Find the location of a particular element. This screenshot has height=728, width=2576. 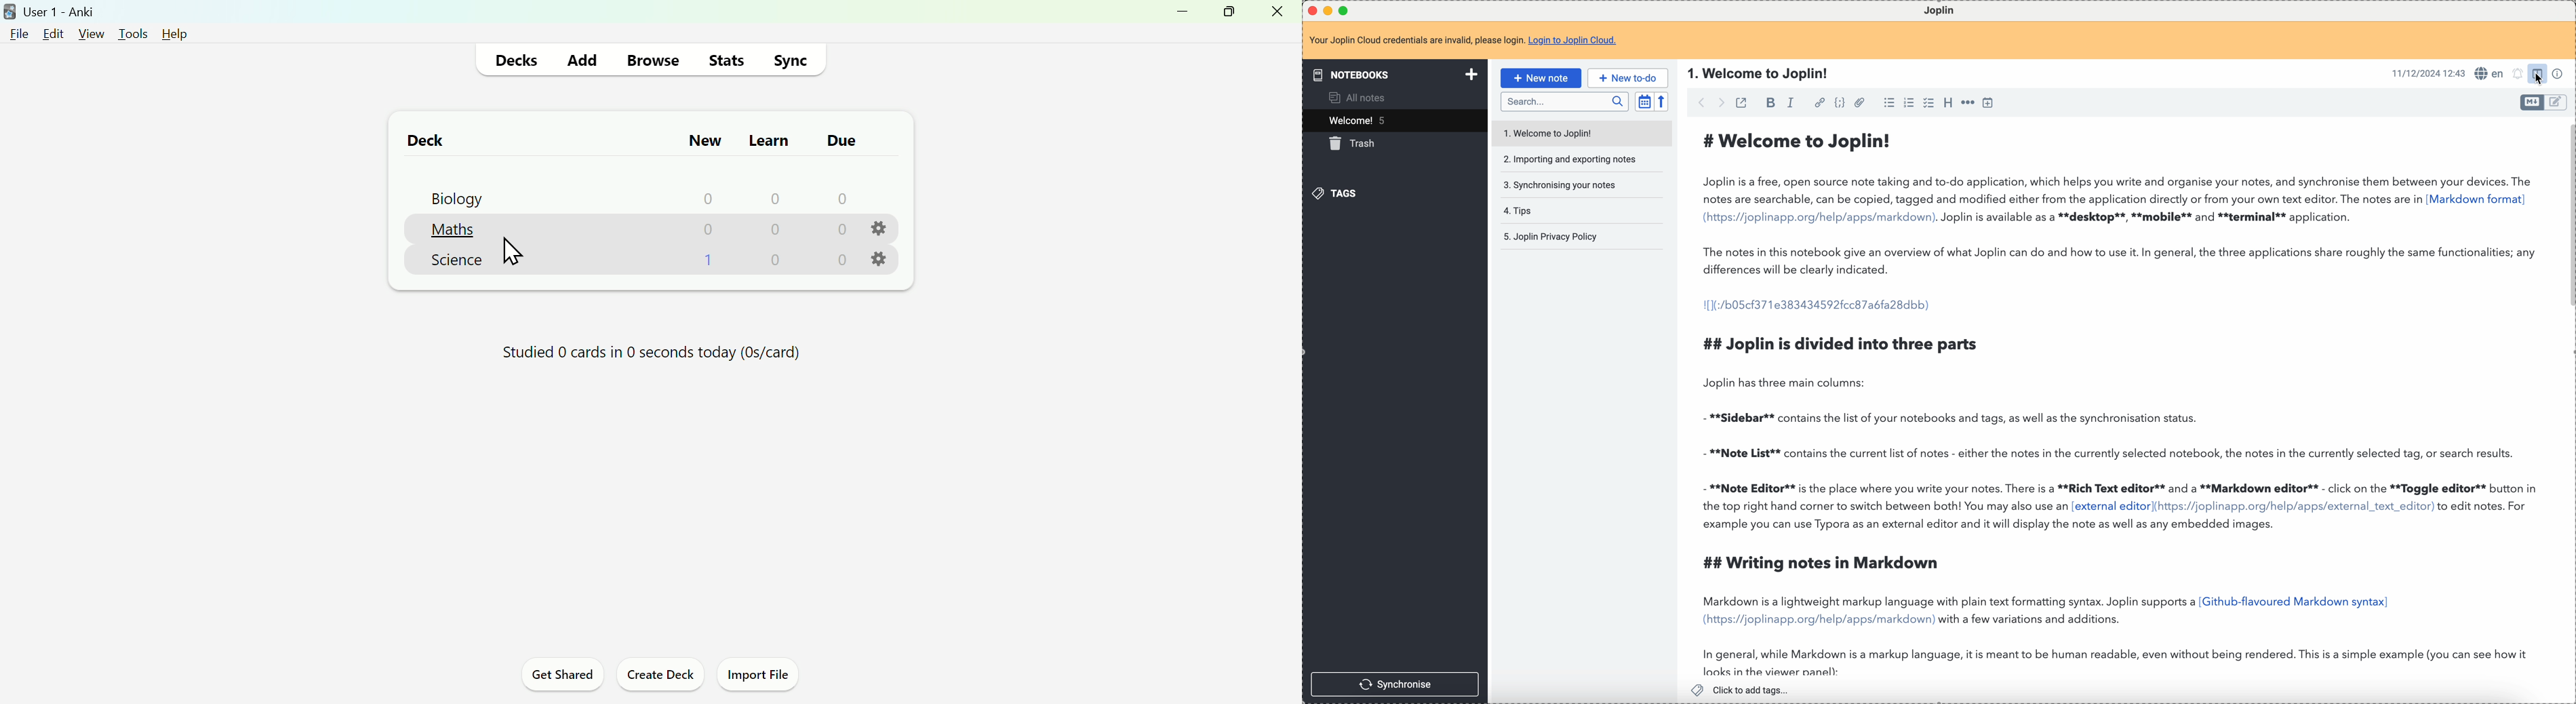

# Welcome to Joplin! is located at coordinates (1801, 142).